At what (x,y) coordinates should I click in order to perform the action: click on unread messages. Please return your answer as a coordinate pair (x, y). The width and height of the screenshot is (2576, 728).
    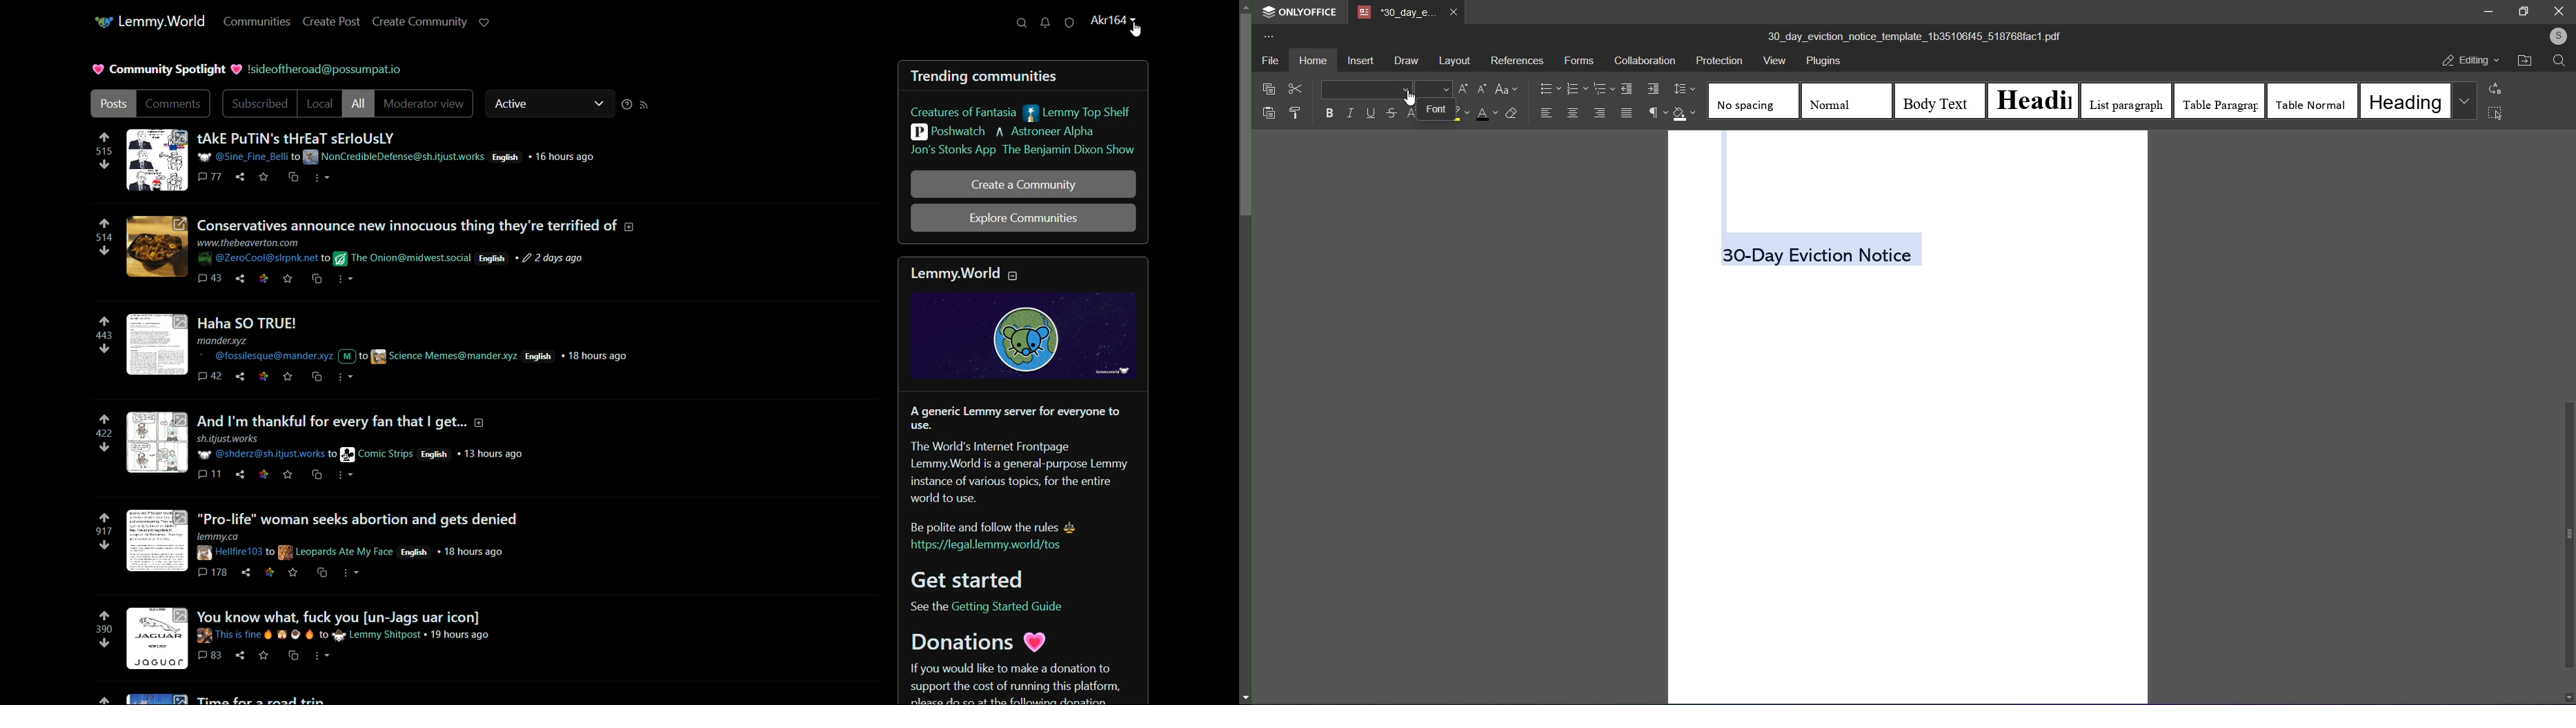
    Looking at the image, I should click on (1045, 24).